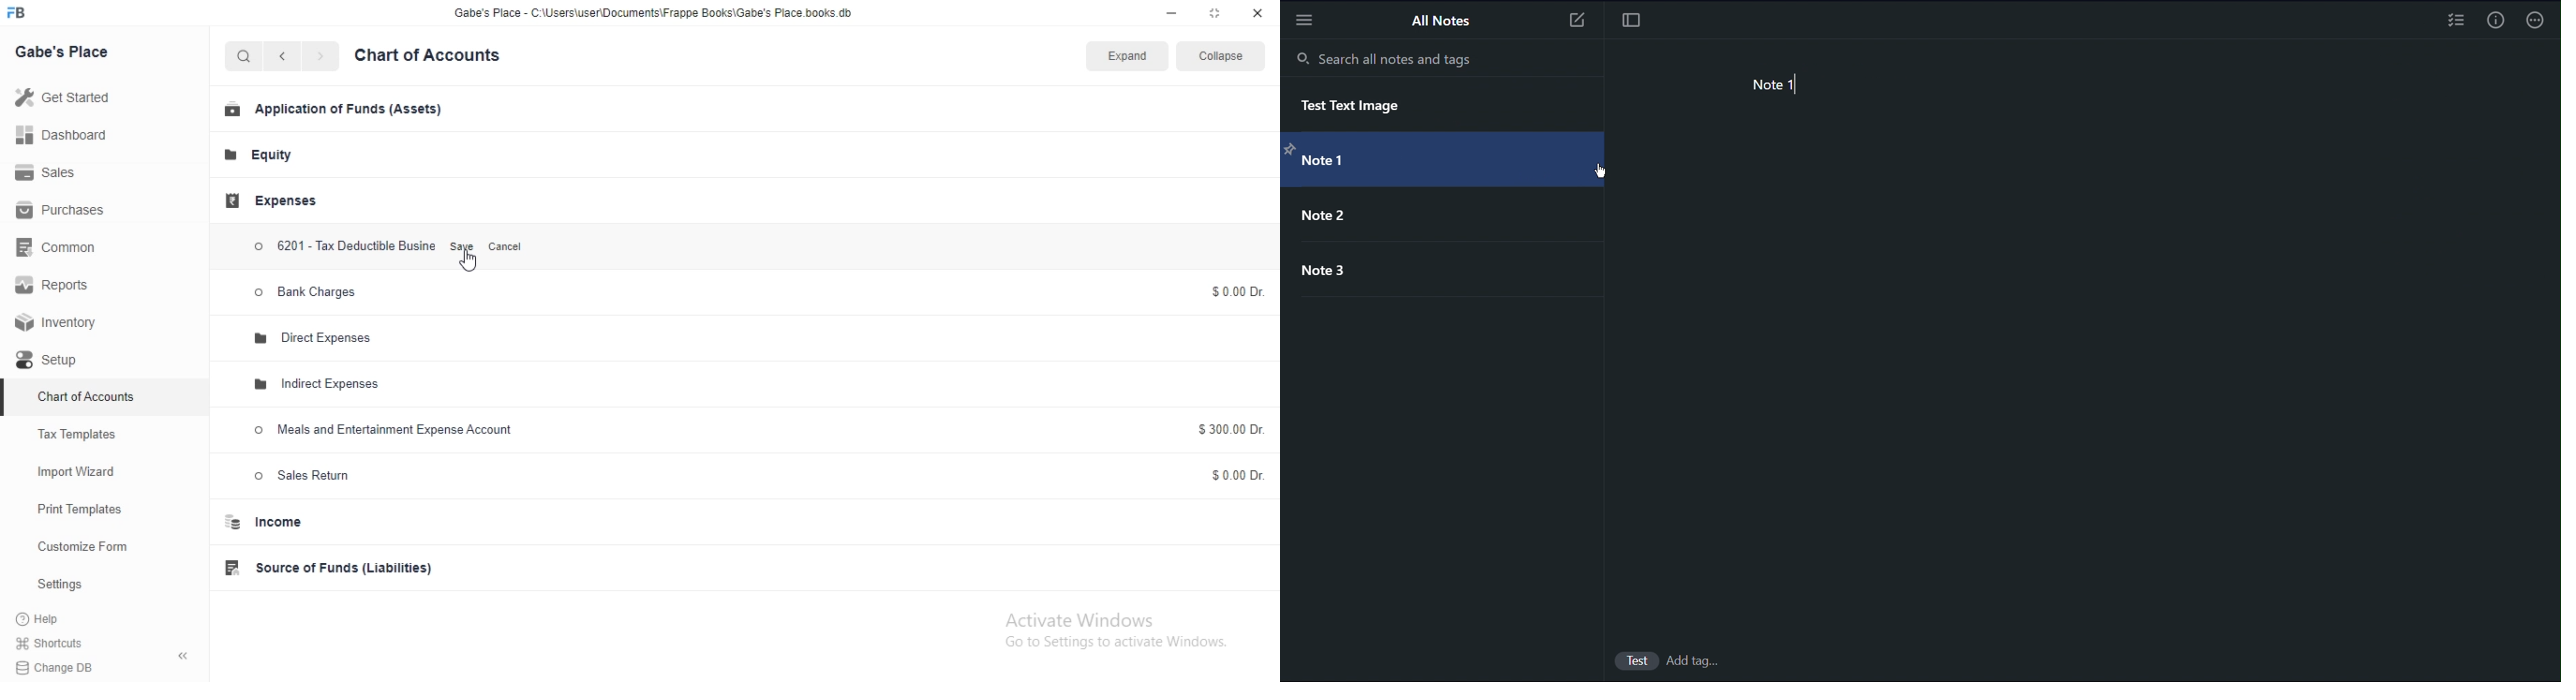 The width and height of the screenshot is (2576, 700). Describe the element at coordinates (390, 431) in the screenshot. I see ` Meals and Entertainment Expense Account` at that location.